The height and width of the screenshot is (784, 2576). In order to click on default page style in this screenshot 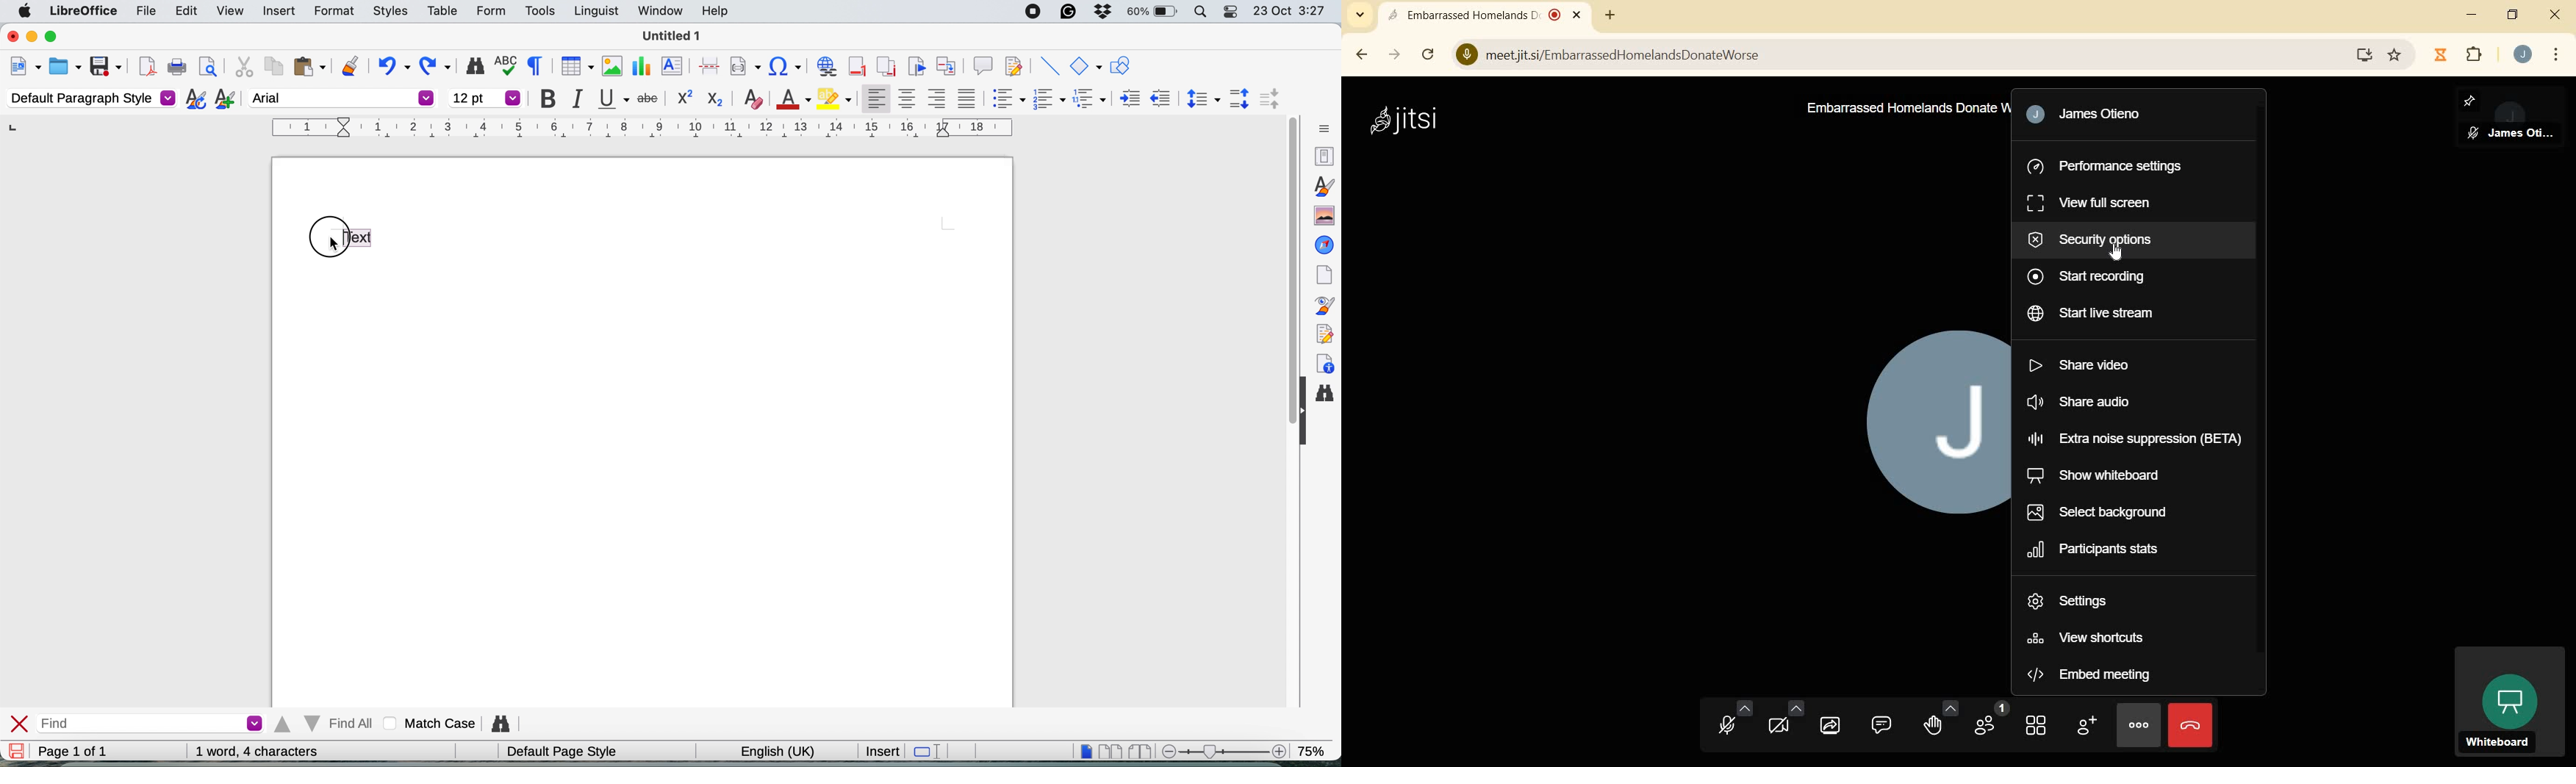, I will do `click(559, 751)`.